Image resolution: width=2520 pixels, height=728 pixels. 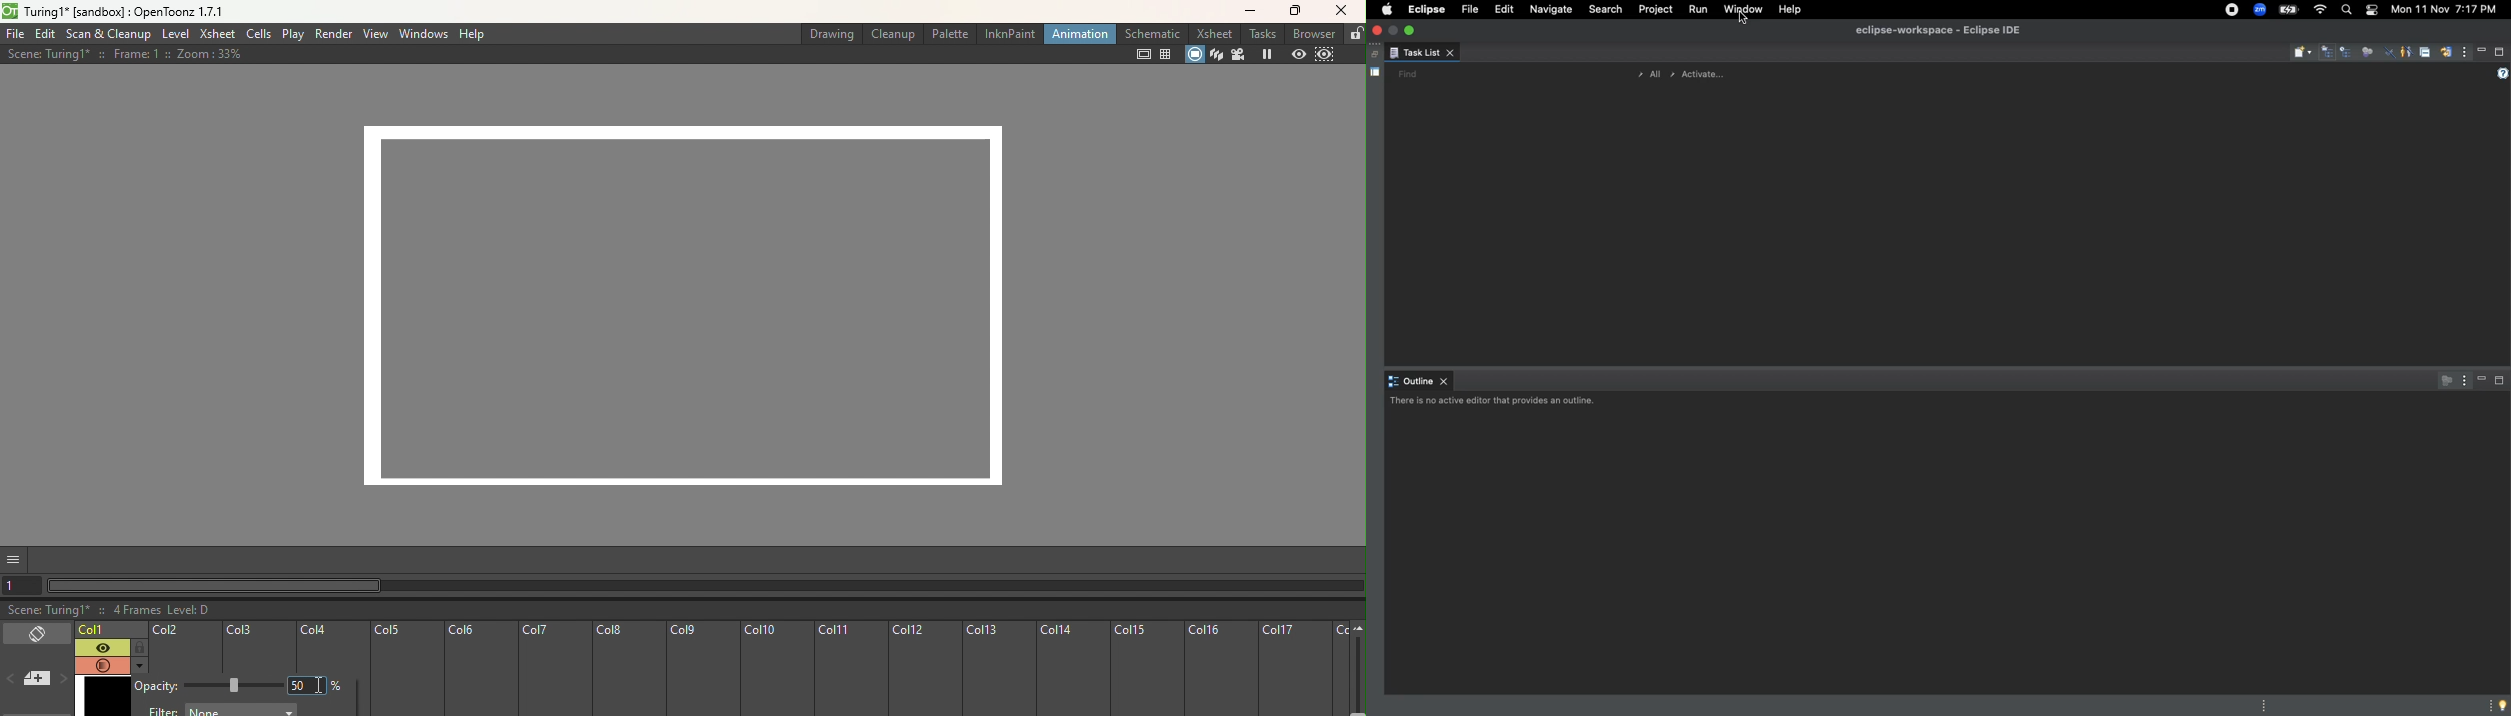 What do you see at coordinates (1147, 33) in the screenshot?
I see `Schematic` at bounding box center [1147, 33].